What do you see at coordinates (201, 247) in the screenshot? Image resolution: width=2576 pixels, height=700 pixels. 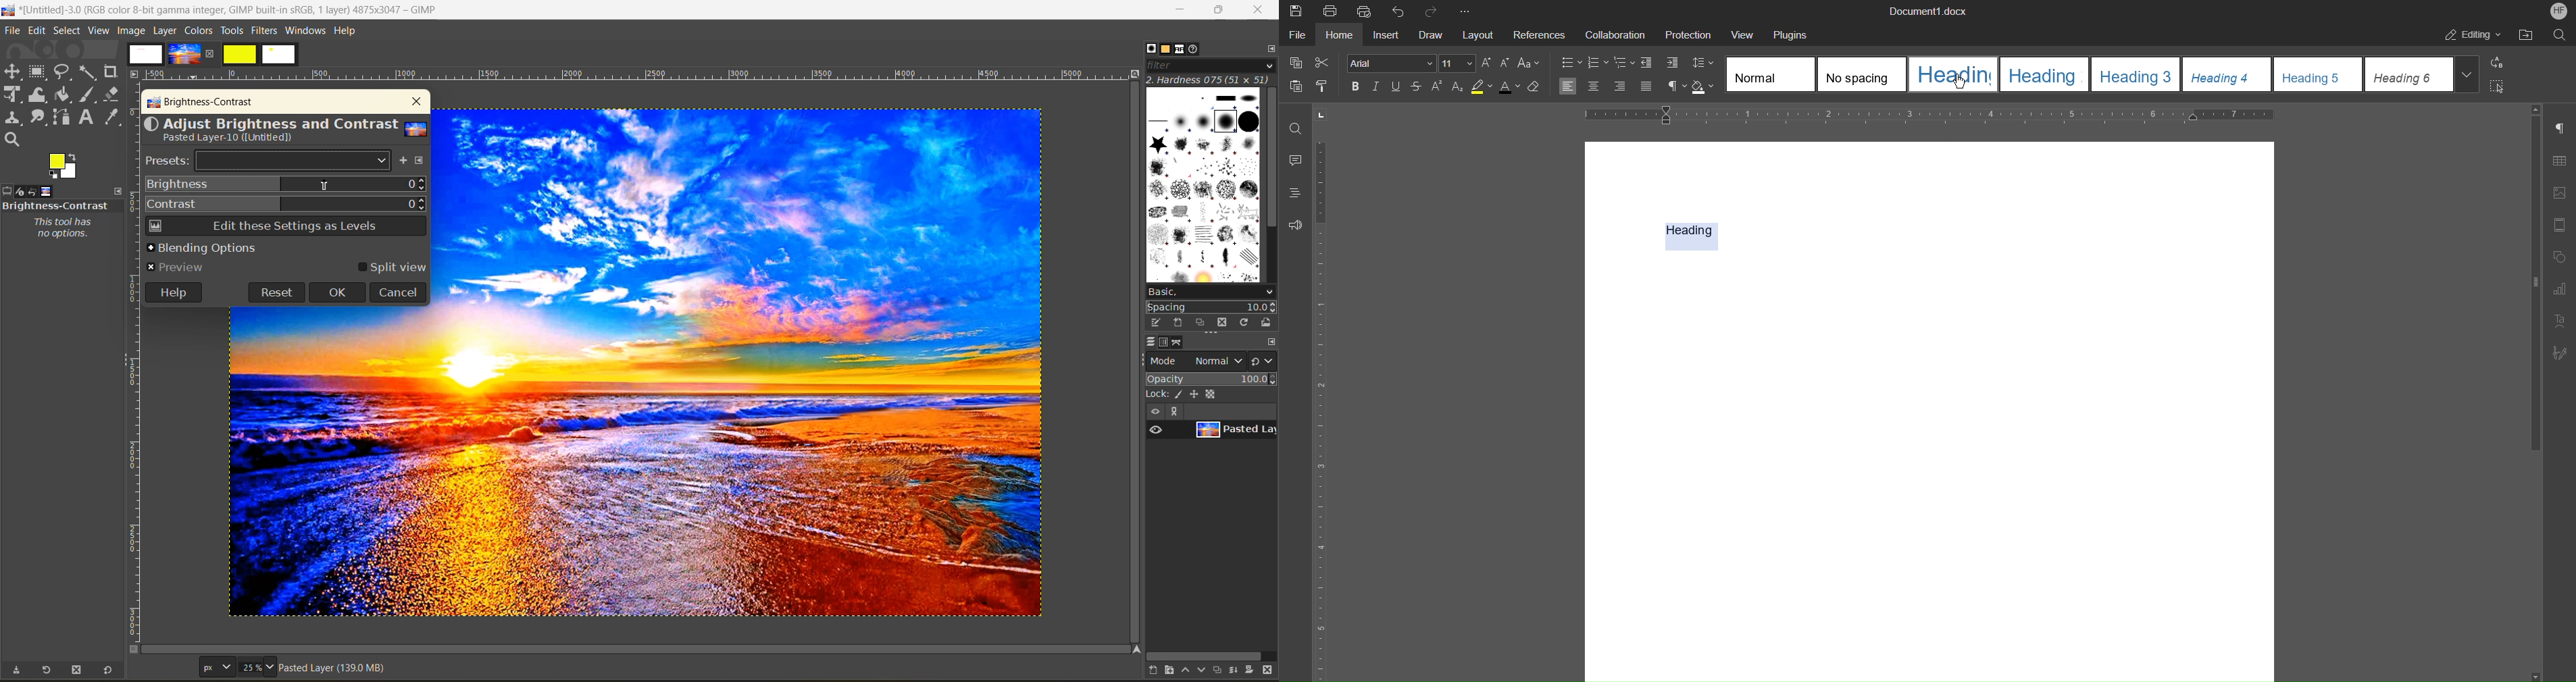 I see `blending options` at bounding box center [201, 247].